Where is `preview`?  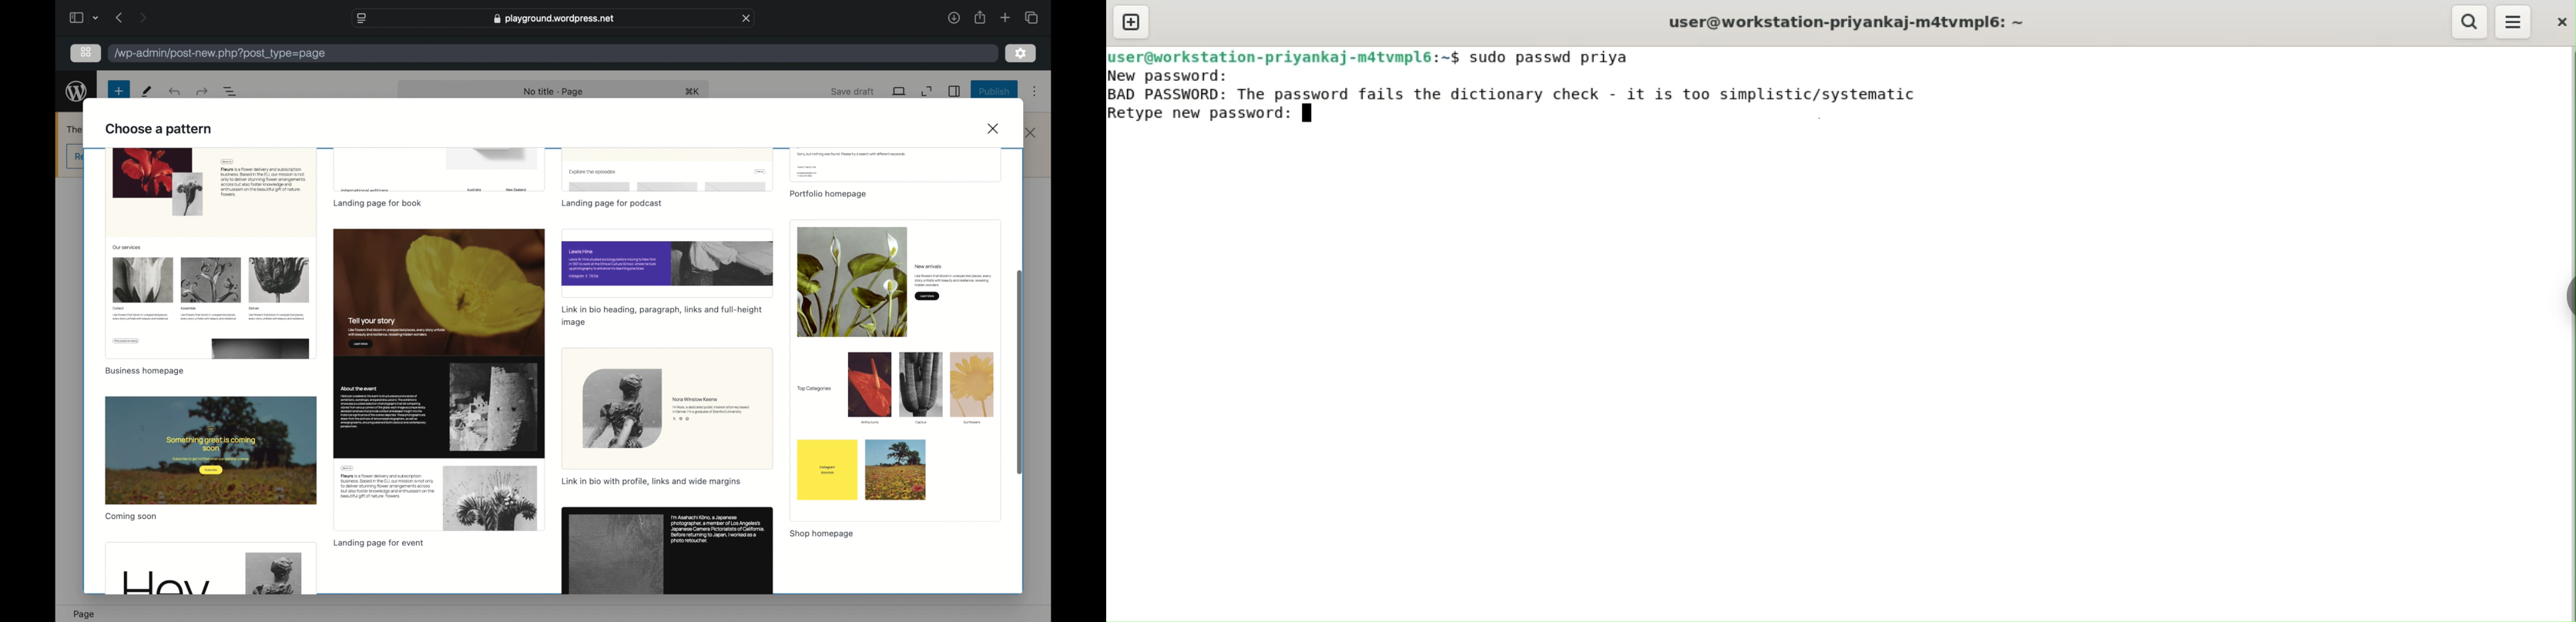
preview is located at coordinates (667, 409).